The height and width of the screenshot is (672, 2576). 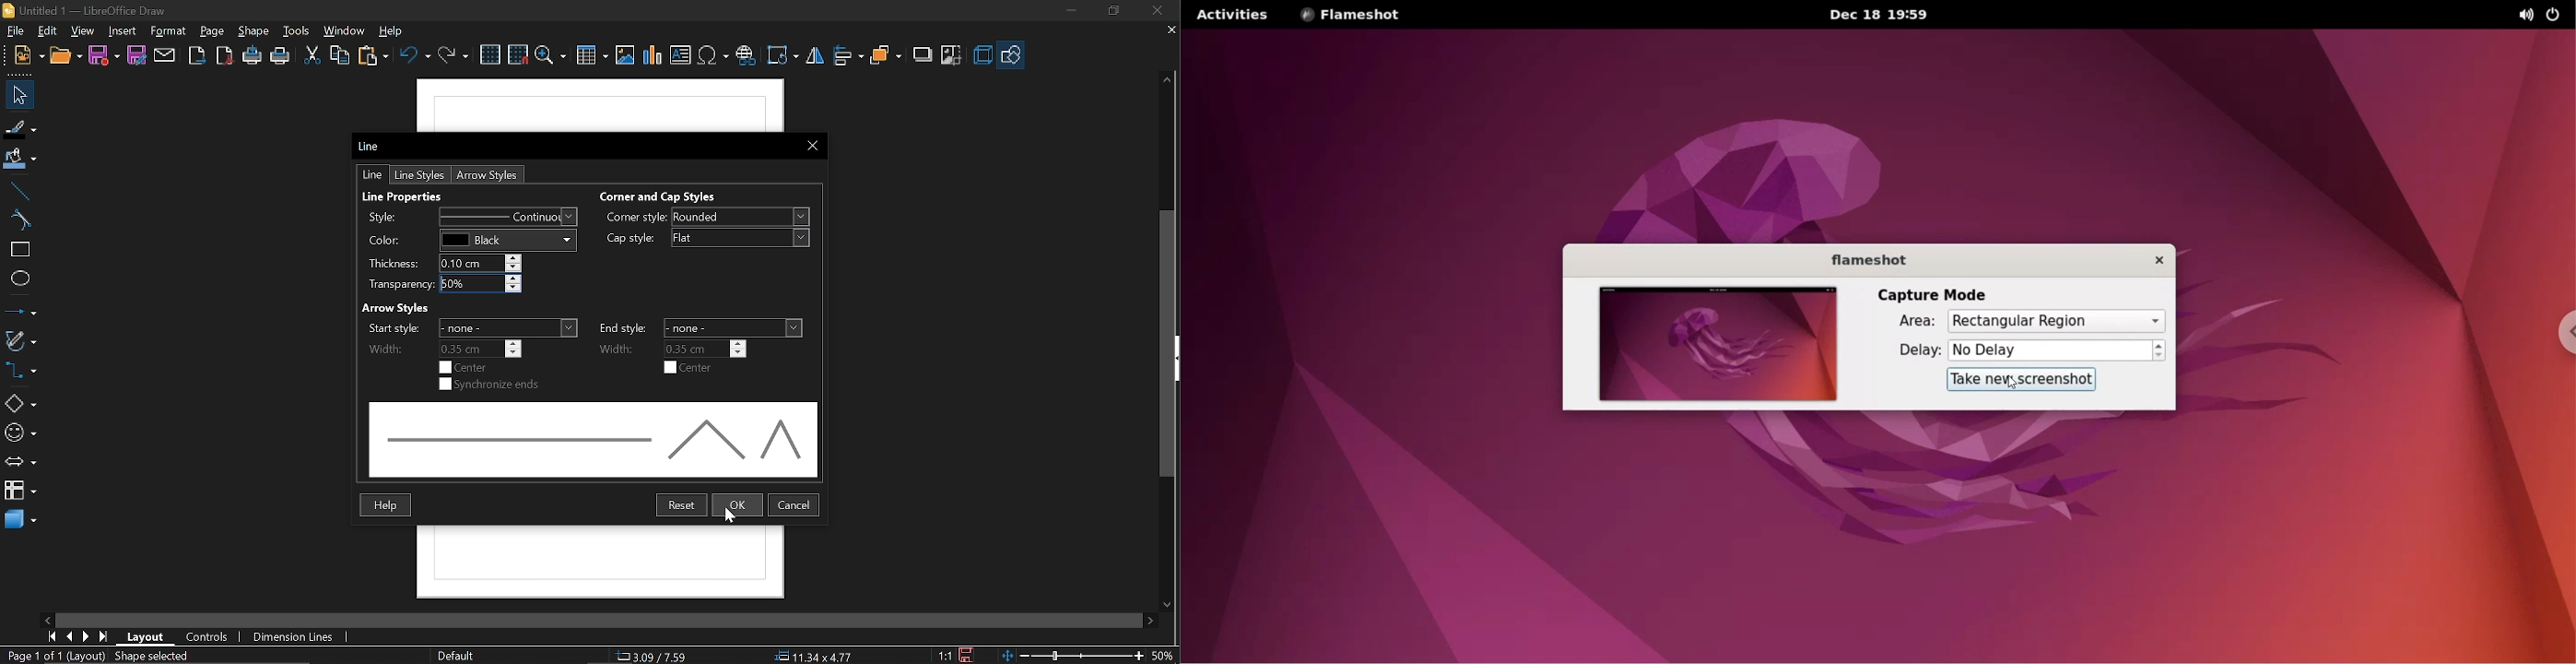 What do you see at coordinates (467, 239) in the screenshot?
I see `Color` at bounding box center [467, 239].